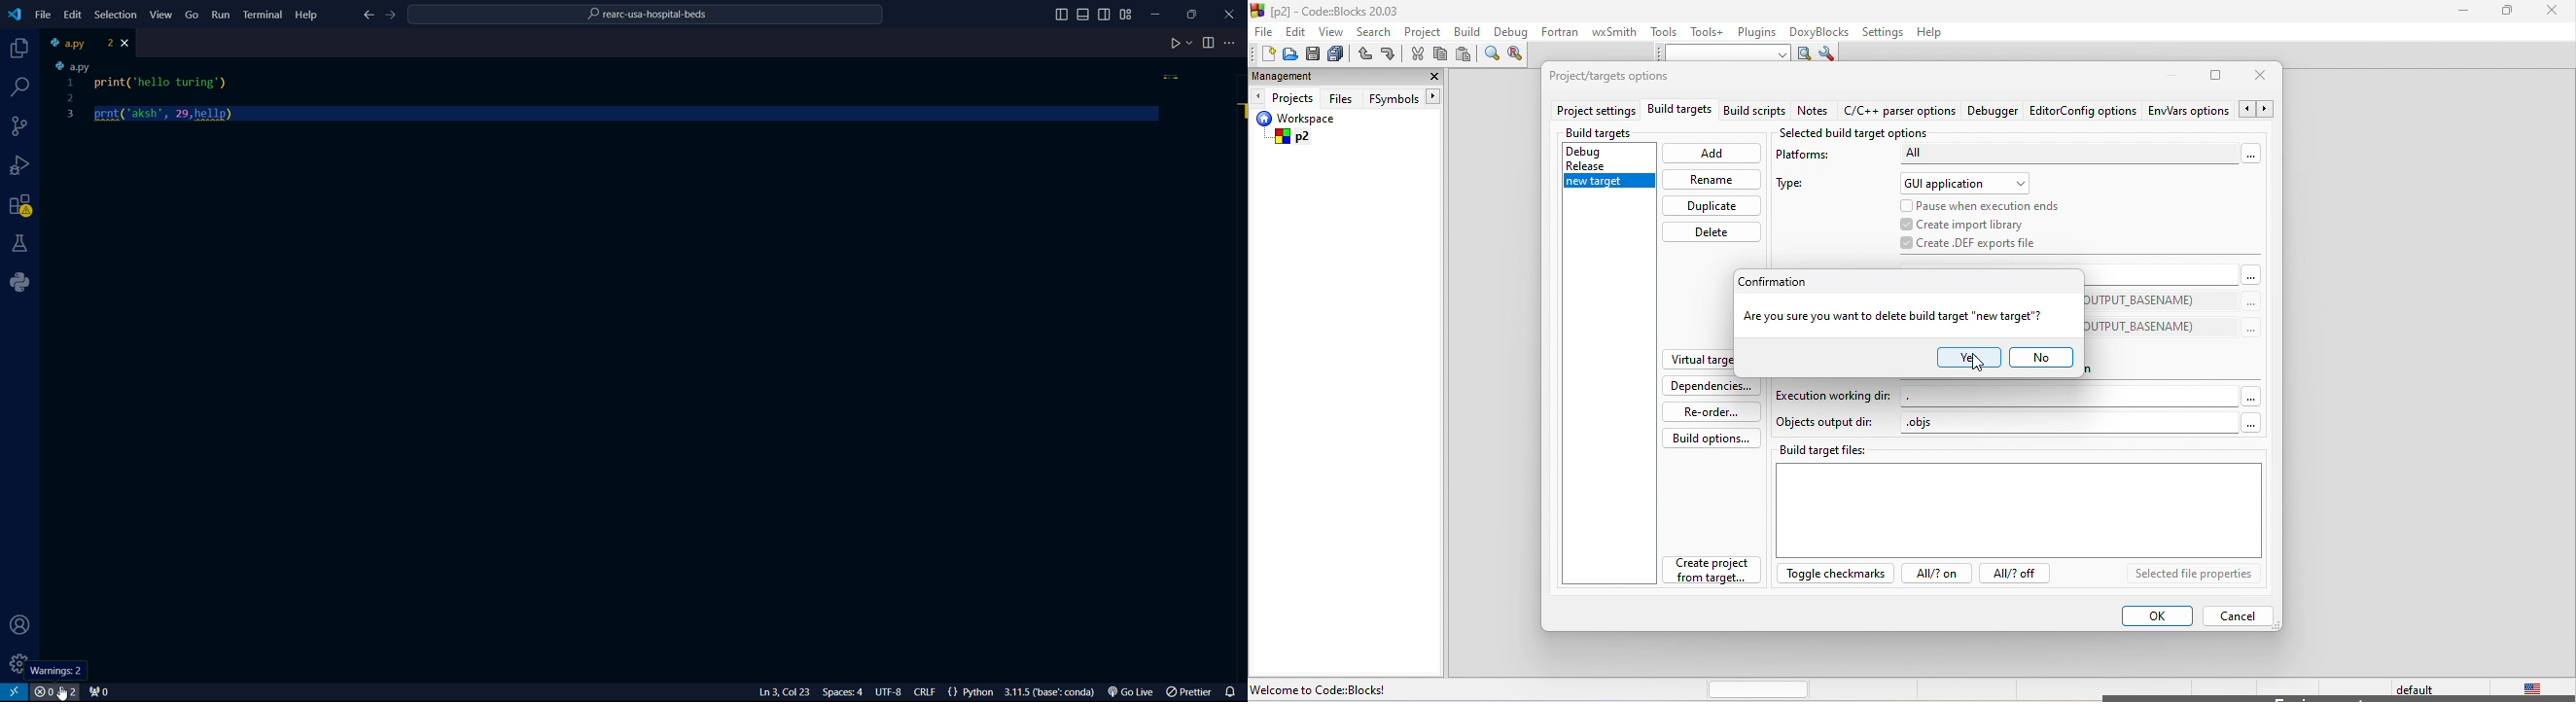 Image resolution: width=2576 pixels, height=728 pixels. I want to click on projects, so click(17, 49).